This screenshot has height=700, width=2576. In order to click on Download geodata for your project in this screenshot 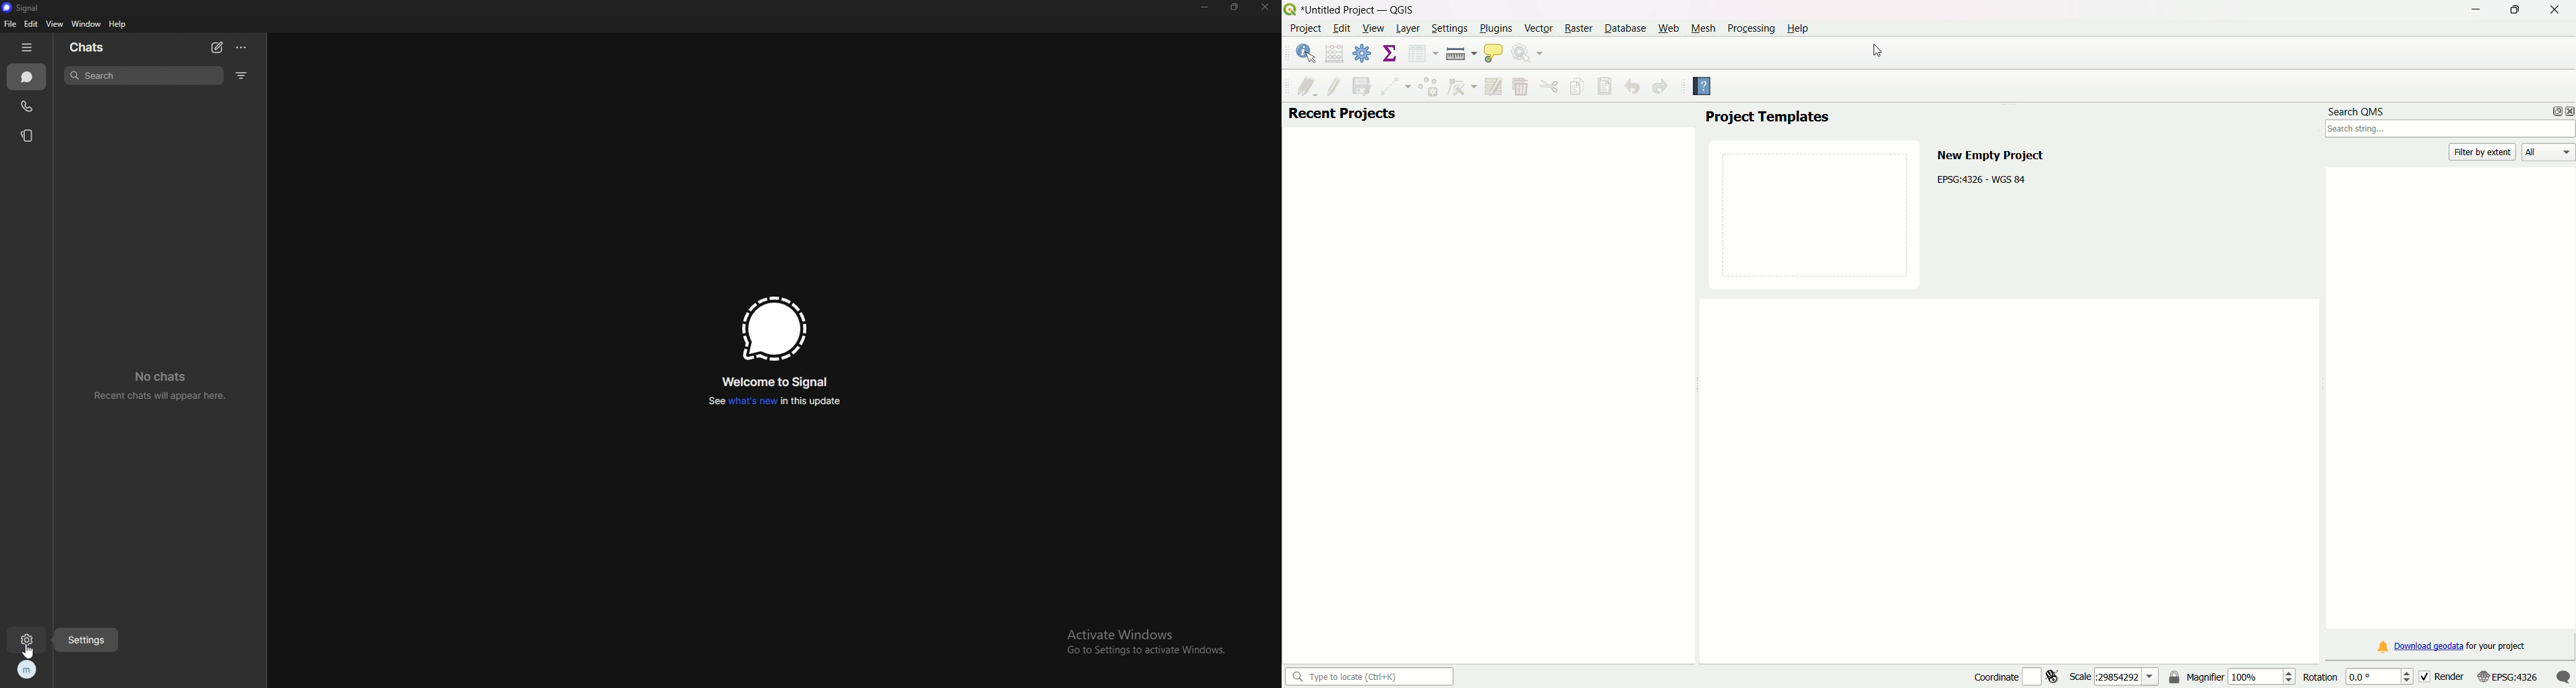, I will do `click(2453, 648)`.